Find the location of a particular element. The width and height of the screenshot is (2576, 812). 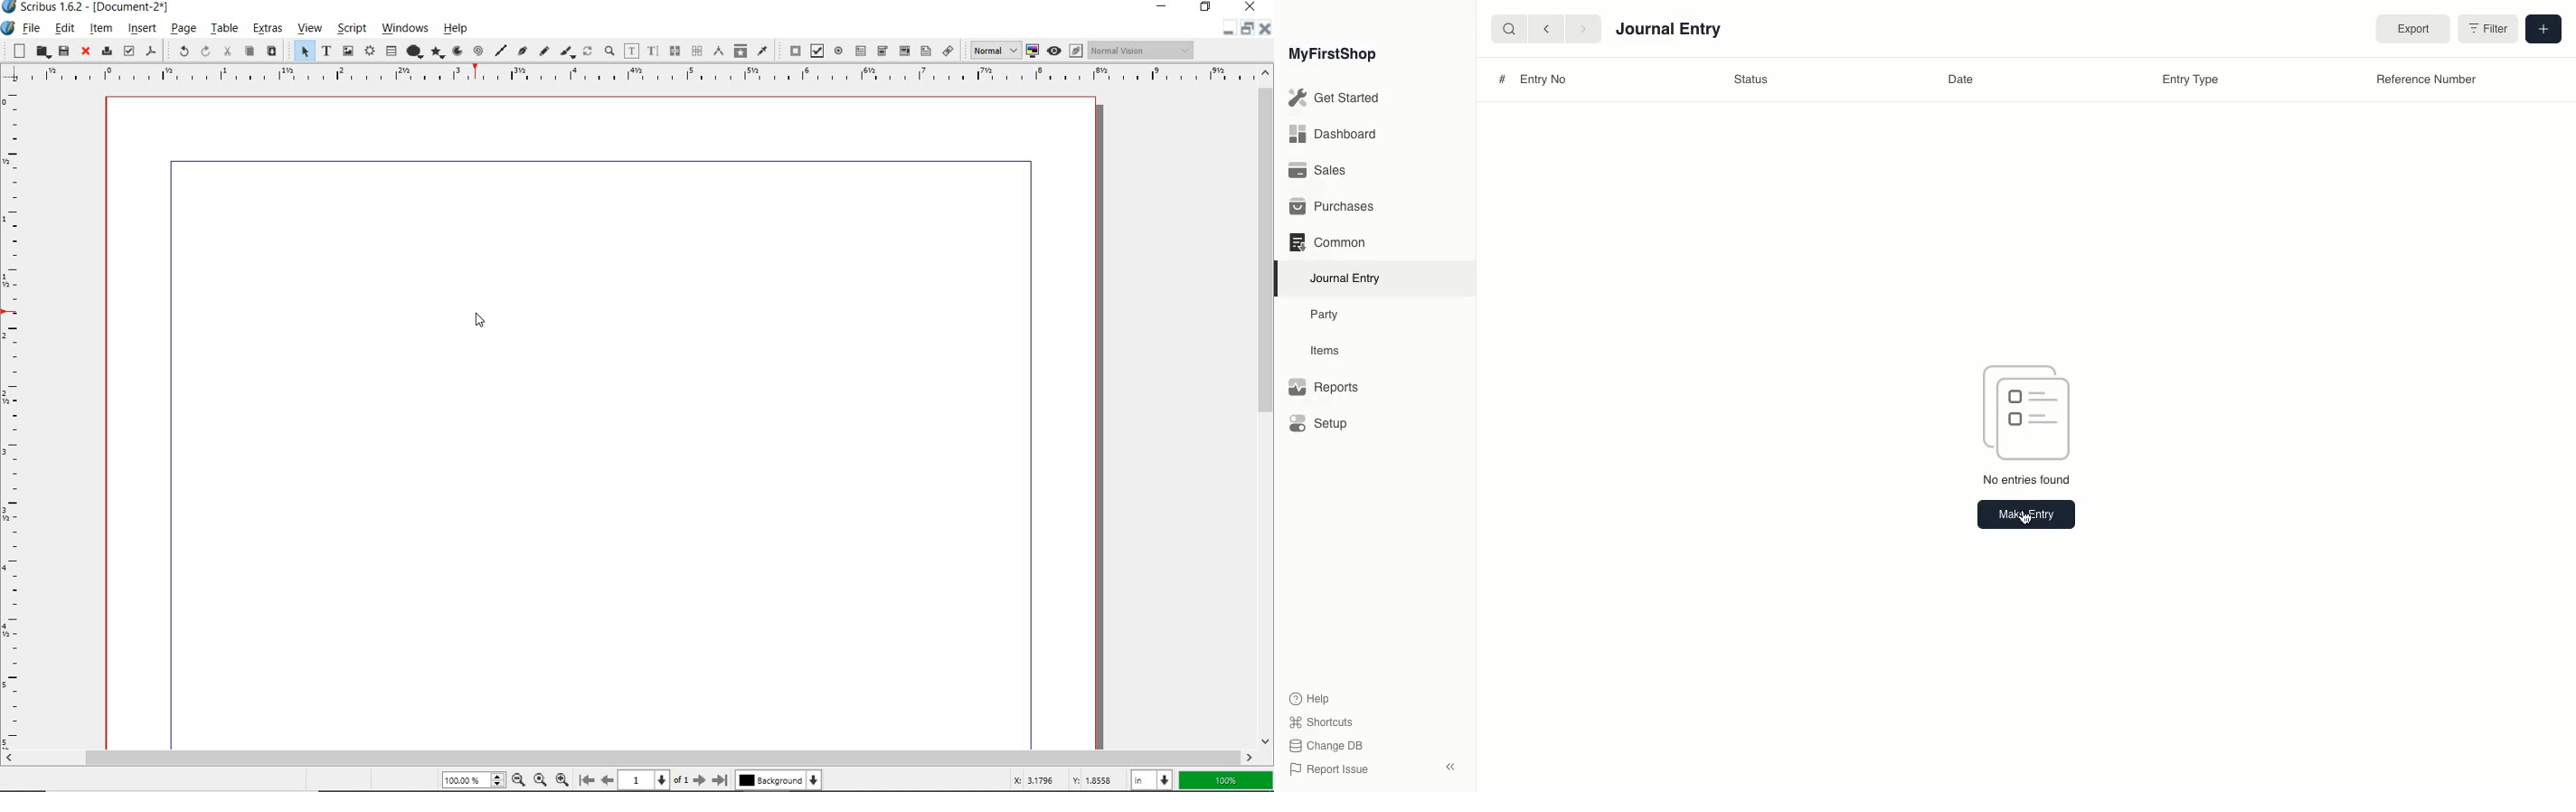

No entries found is located at coordinates (2027, 481).